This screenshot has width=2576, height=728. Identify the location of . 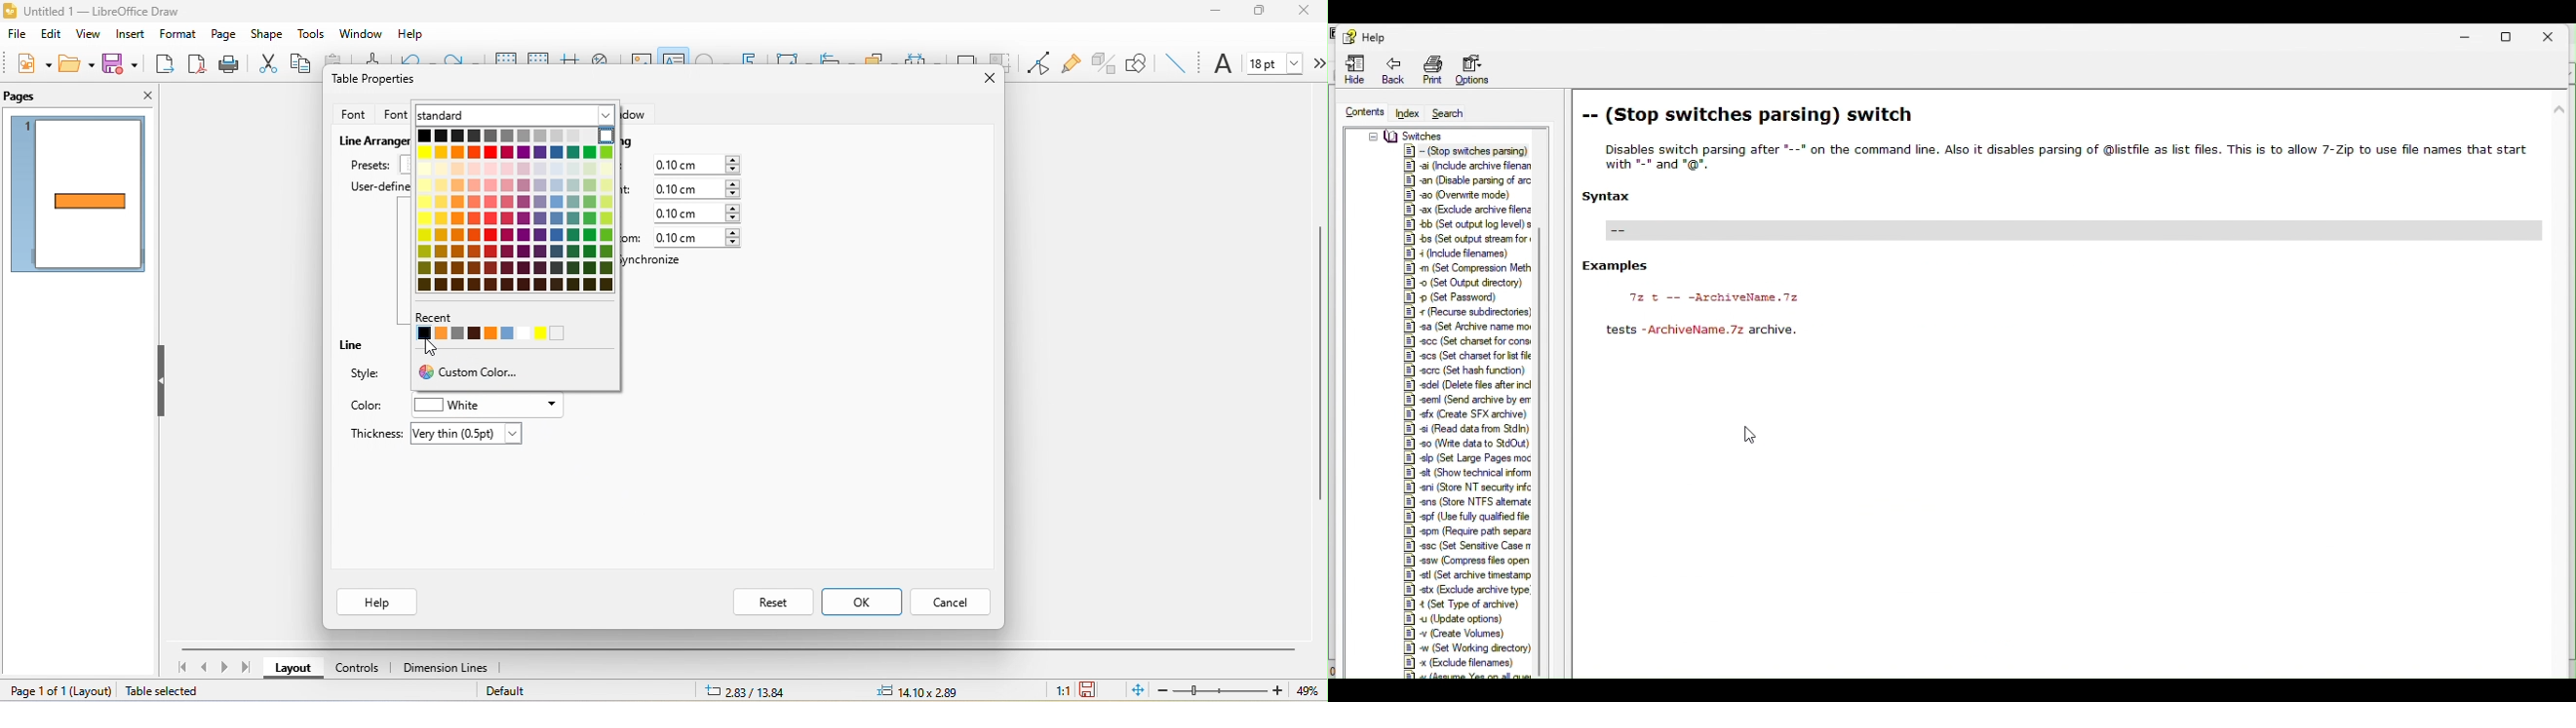
(1471, 677).